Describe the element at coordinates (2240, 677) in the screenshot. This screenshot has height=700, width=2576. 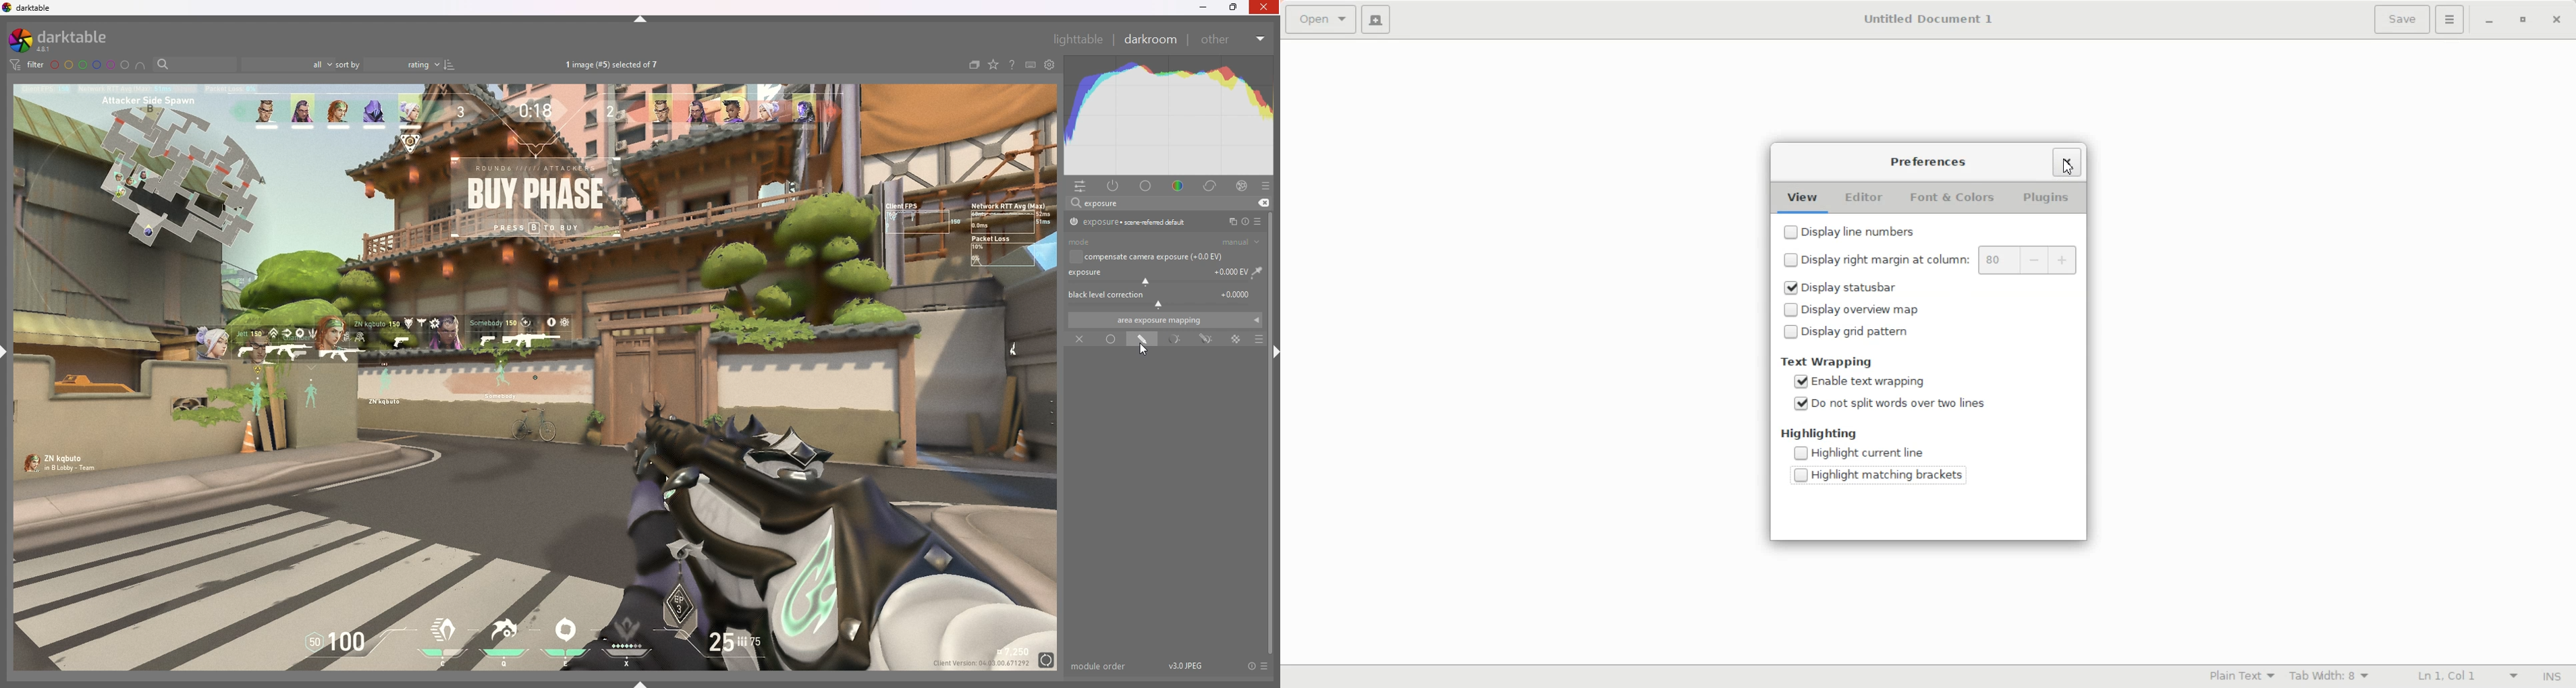
I see `Highlighting Mode` at that location.